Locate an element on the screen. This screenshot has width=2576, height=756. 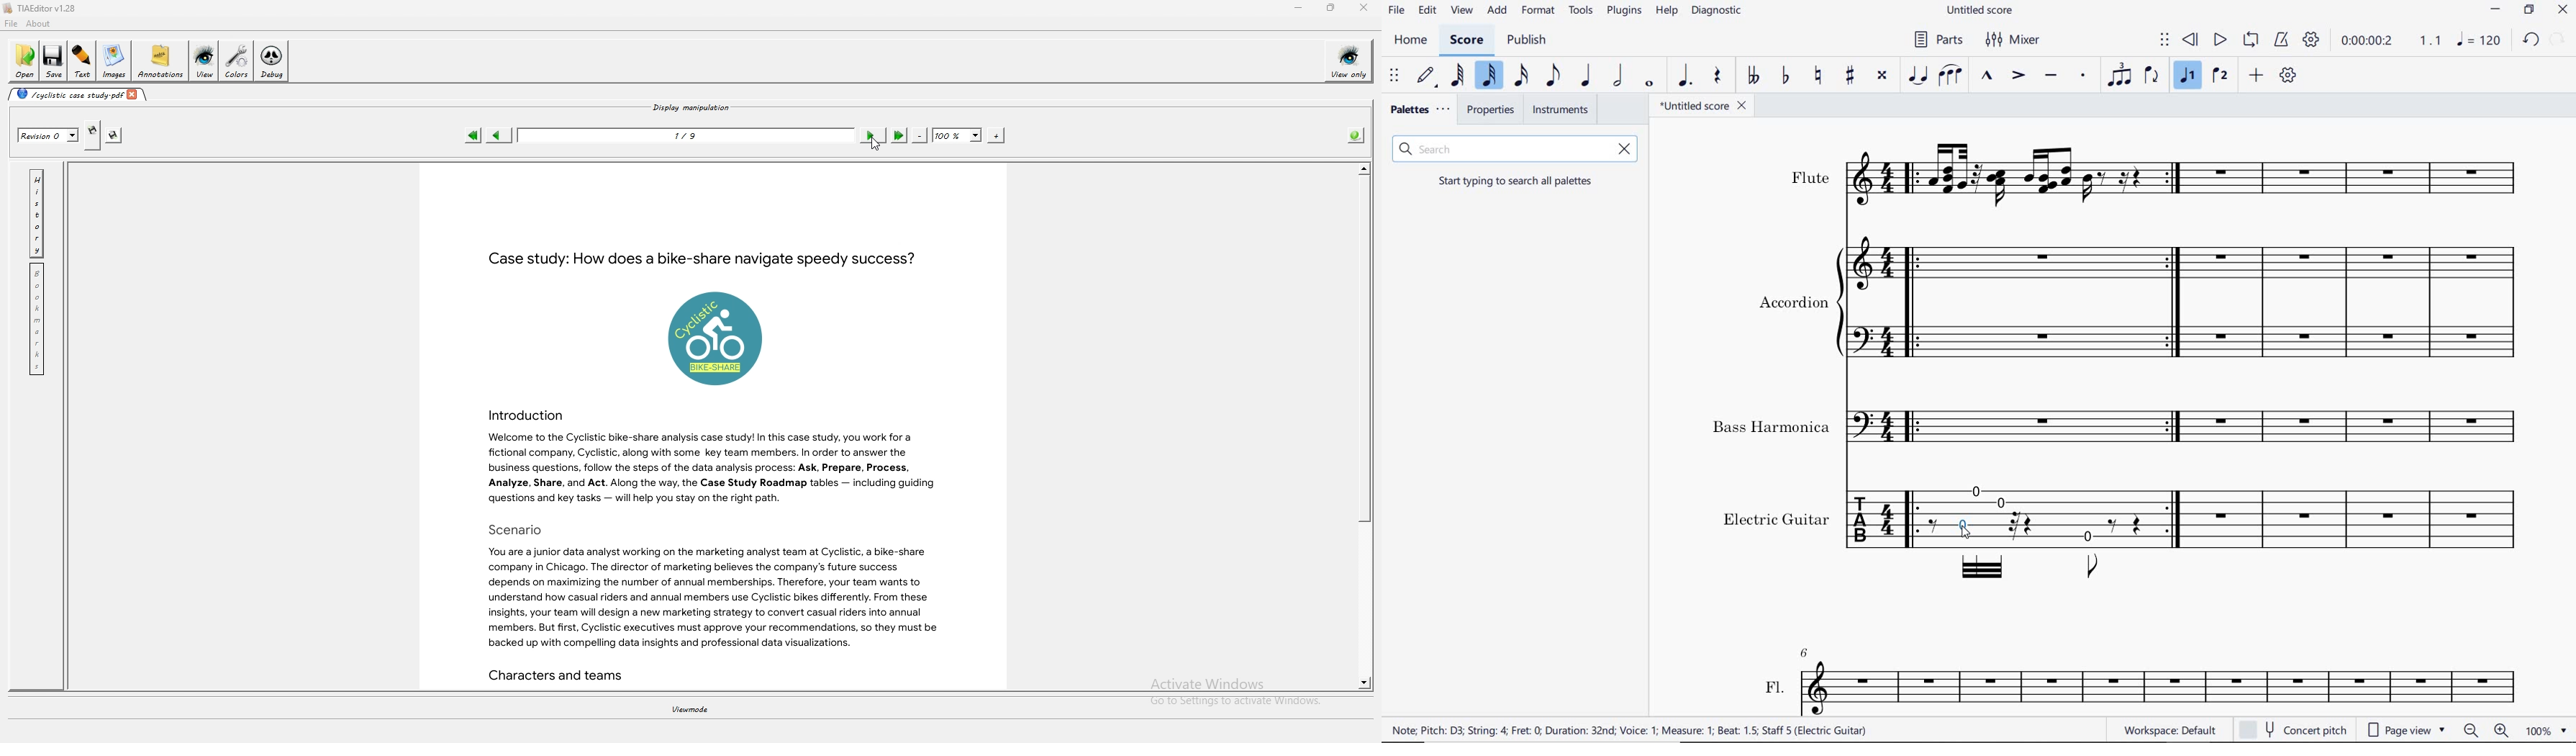
start typing to search all palettes is located at coordinates (1521, 181).